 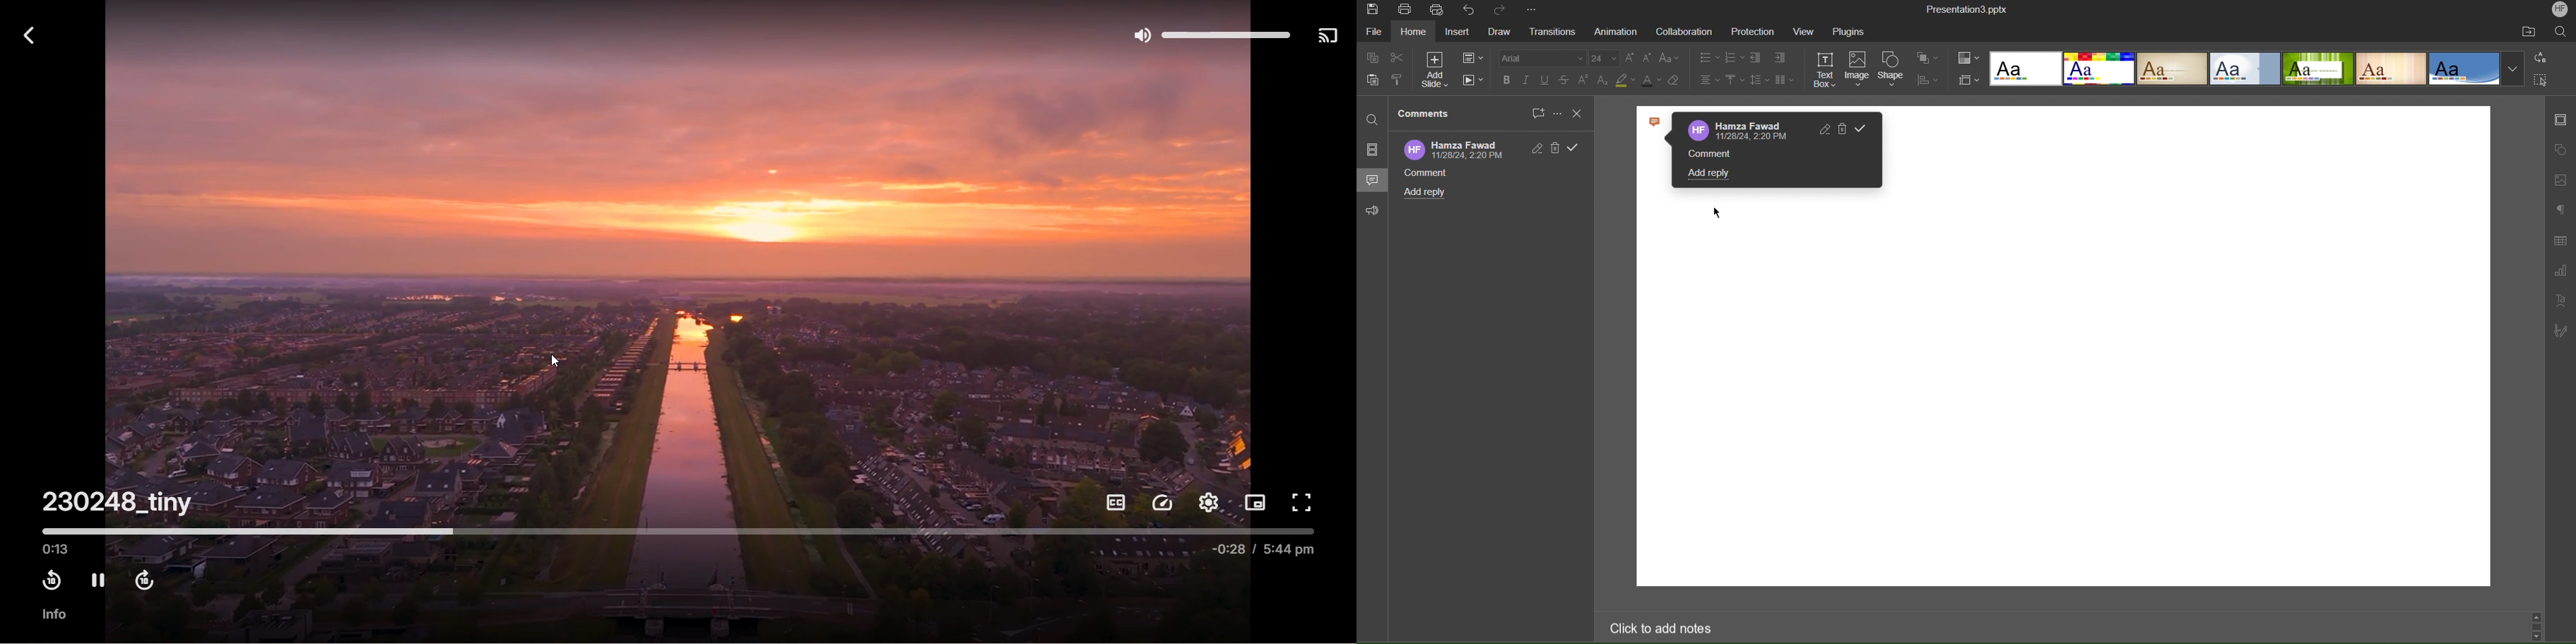 What do you see at coordinates (1430, 192) in the screenshot?
I see `Add reply` at bounding box center [1430, 192].